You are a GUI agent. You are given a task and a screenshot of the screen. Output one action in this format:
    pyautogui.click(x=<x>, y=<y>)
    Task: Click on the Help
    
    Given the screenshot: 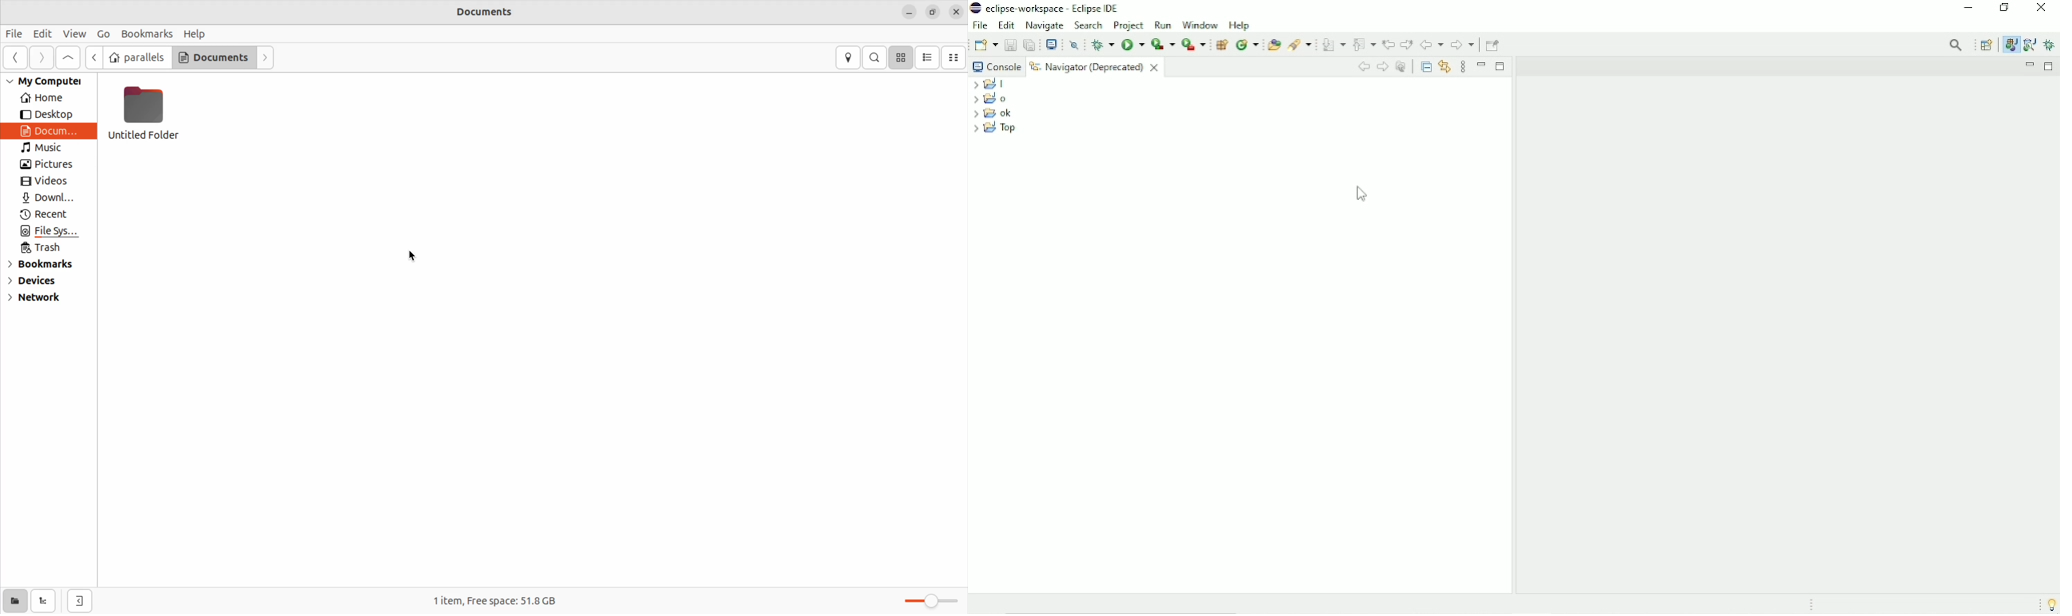 What is the action you would take?
    pyautogui.click(x=1241, y=25)
    